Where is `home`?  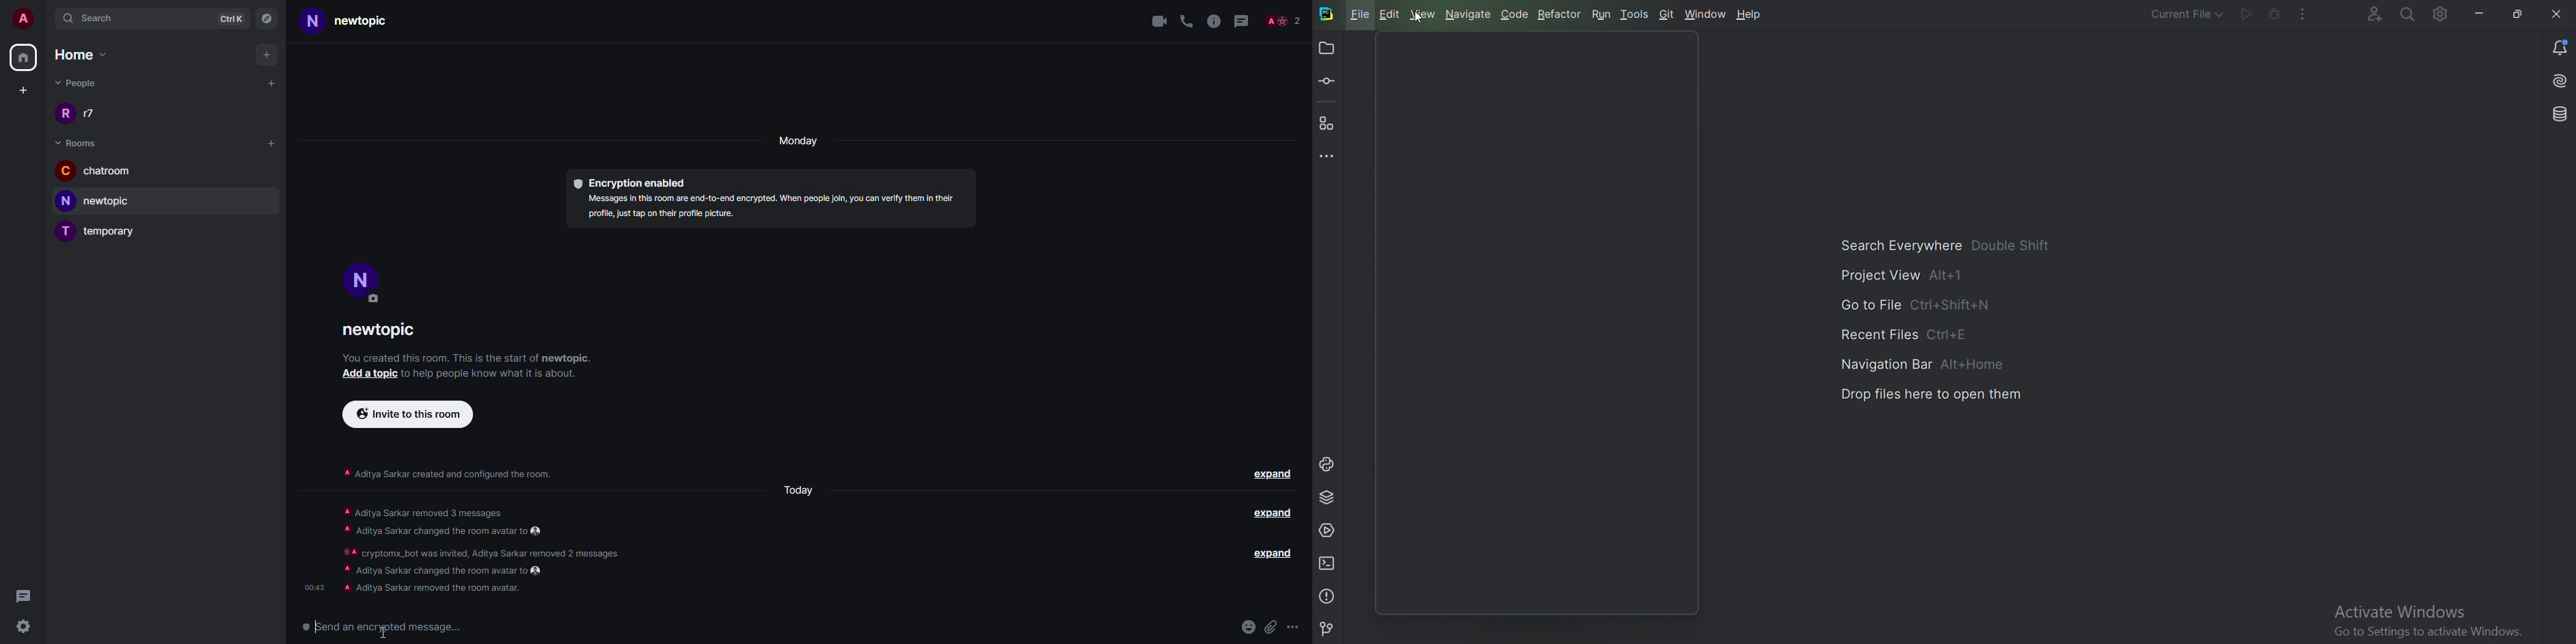 home is located at coordinates (89, 55).